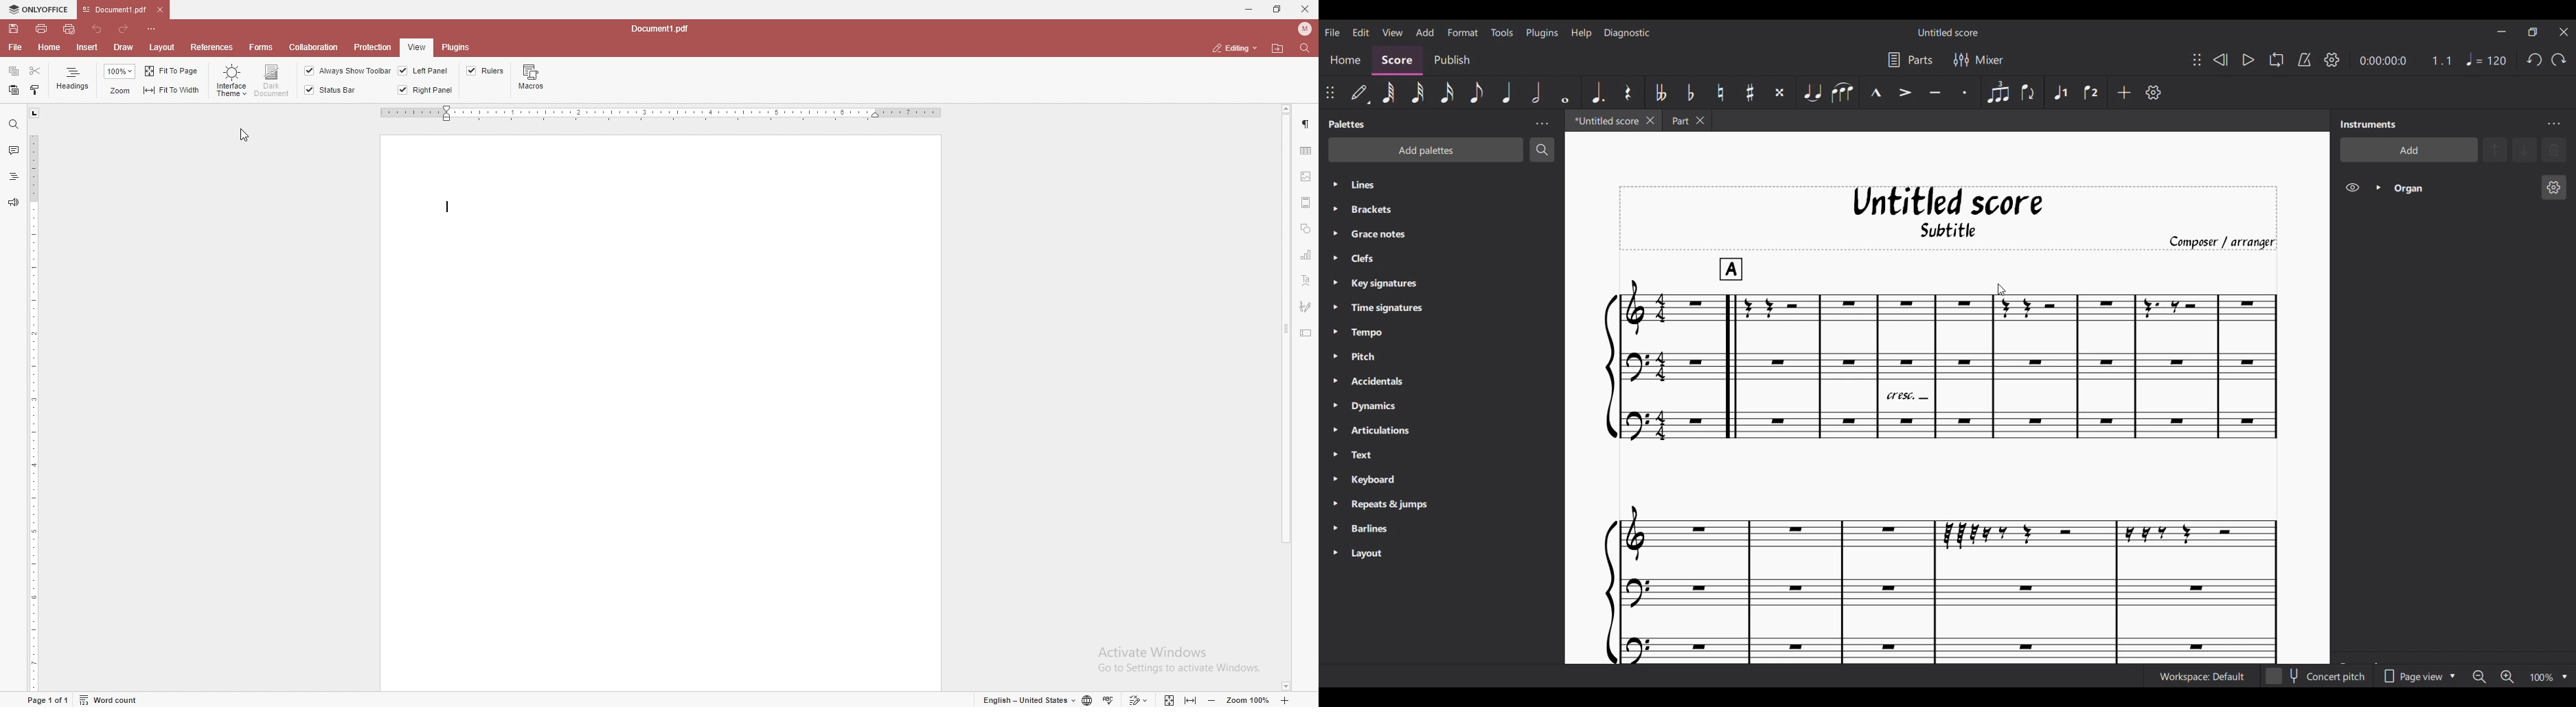 The height and width of the screenshot is (728, 2576). What do you see at coordinates (38, 9) in the screenshot?
I see `onlyoffice` at bounding box center [38, 9].